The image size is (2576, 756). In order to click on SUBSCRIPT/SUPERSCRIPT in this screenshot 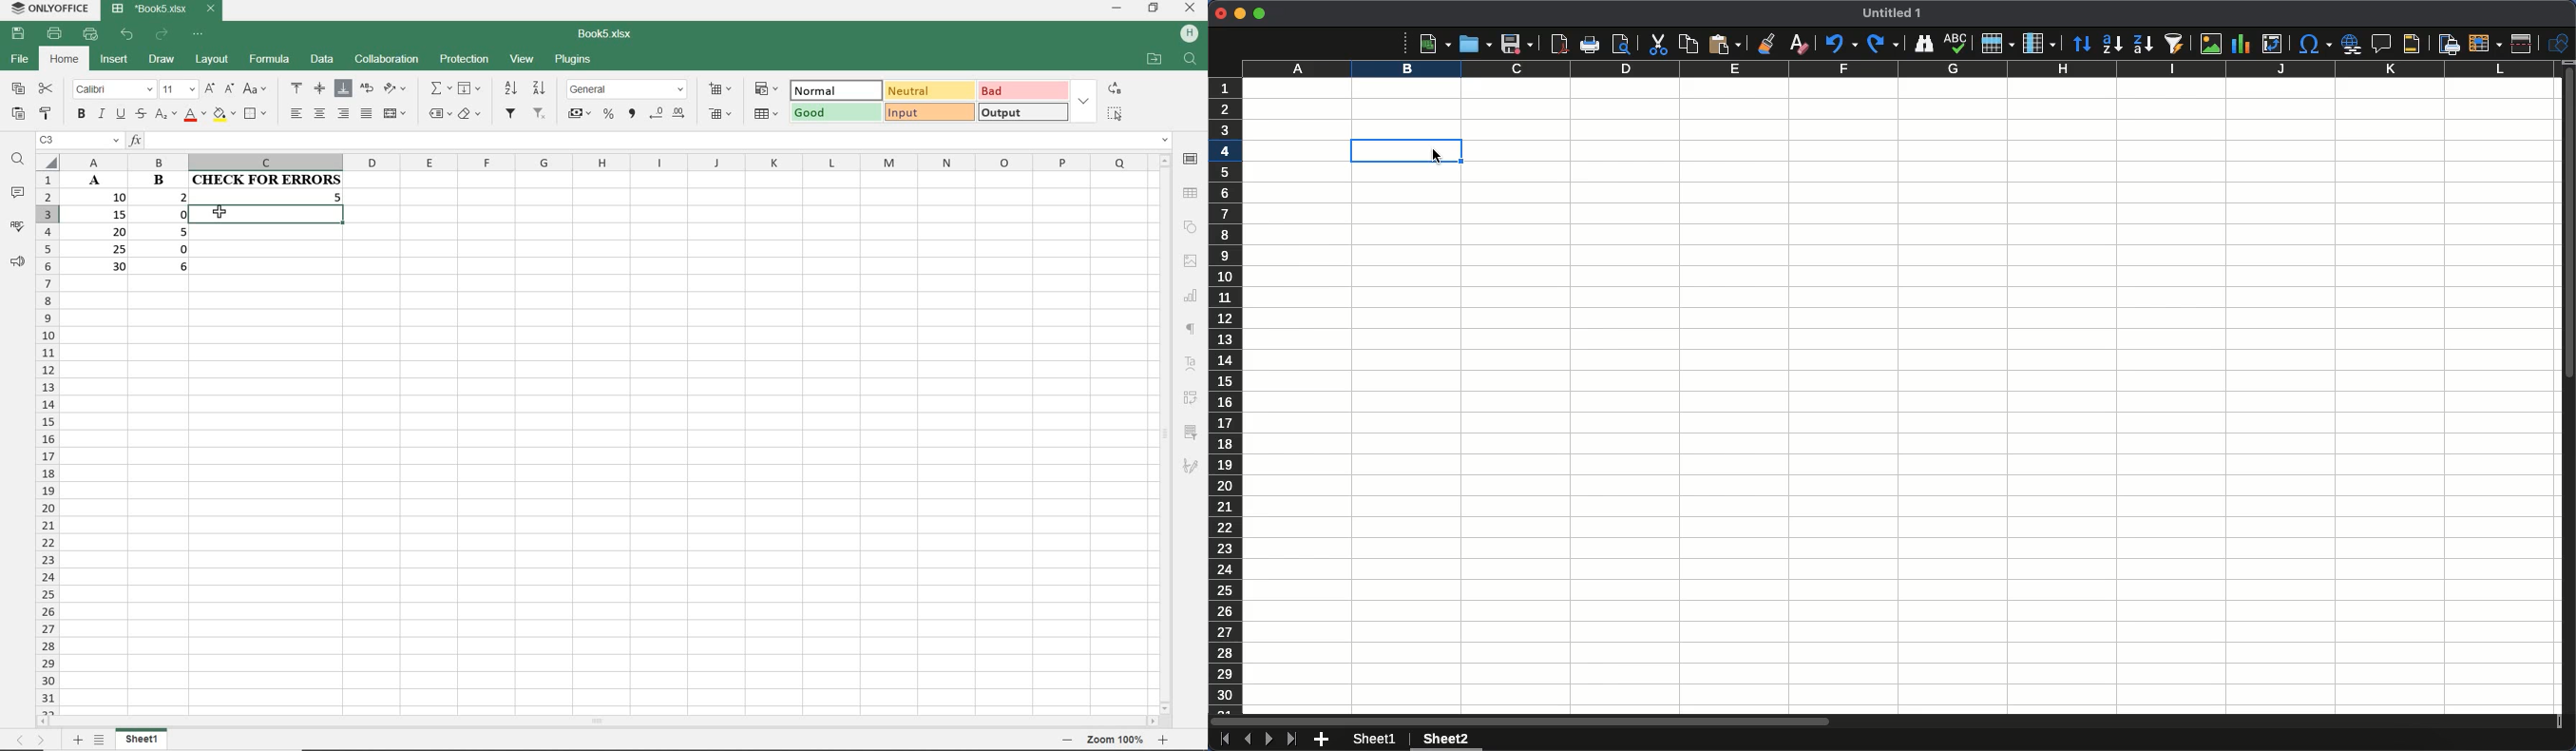, I will do `click(163, 117)`.